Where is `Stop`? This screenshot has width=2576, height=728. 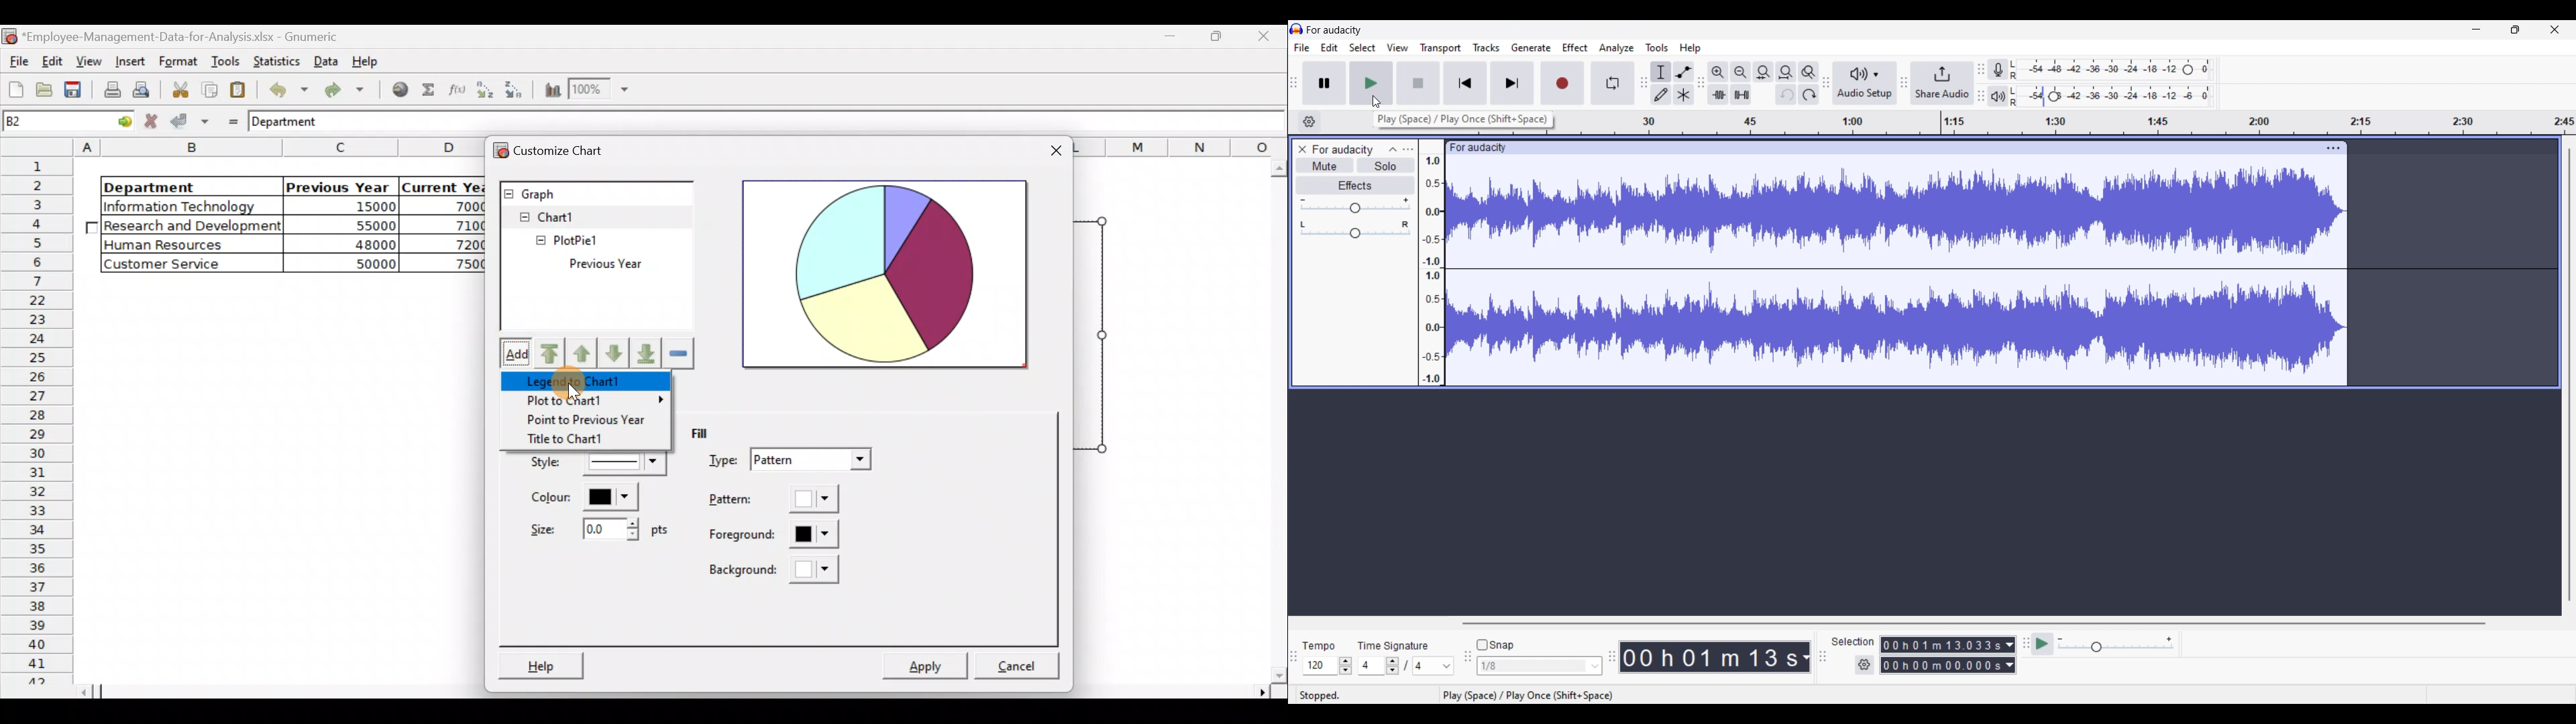
Stop is located at coordinates (1417, 83).